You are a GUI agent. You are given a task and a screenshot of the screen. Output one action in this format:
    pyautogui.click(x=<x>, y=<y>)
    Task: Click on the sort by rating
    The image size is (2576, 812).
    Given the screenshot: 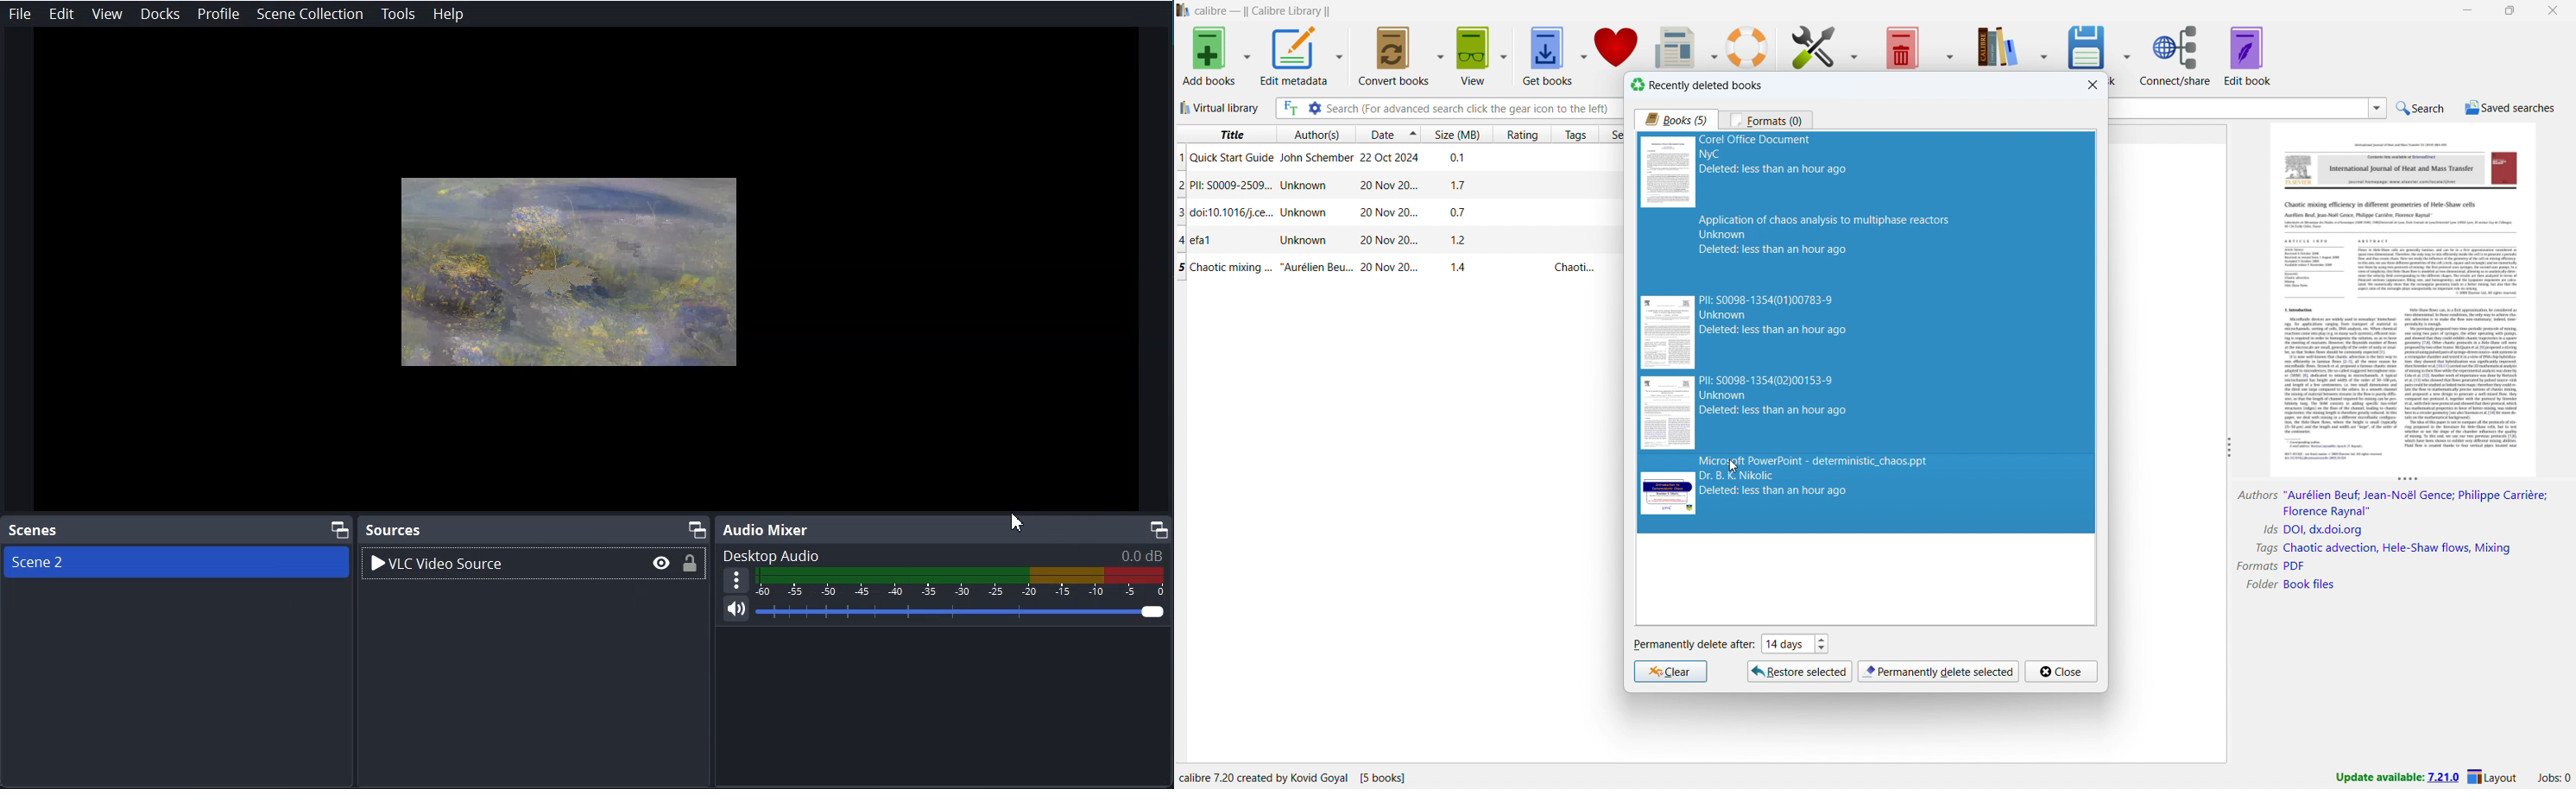 What is the action you would take?
    pyautogui.click(x=1523, y=135)
    